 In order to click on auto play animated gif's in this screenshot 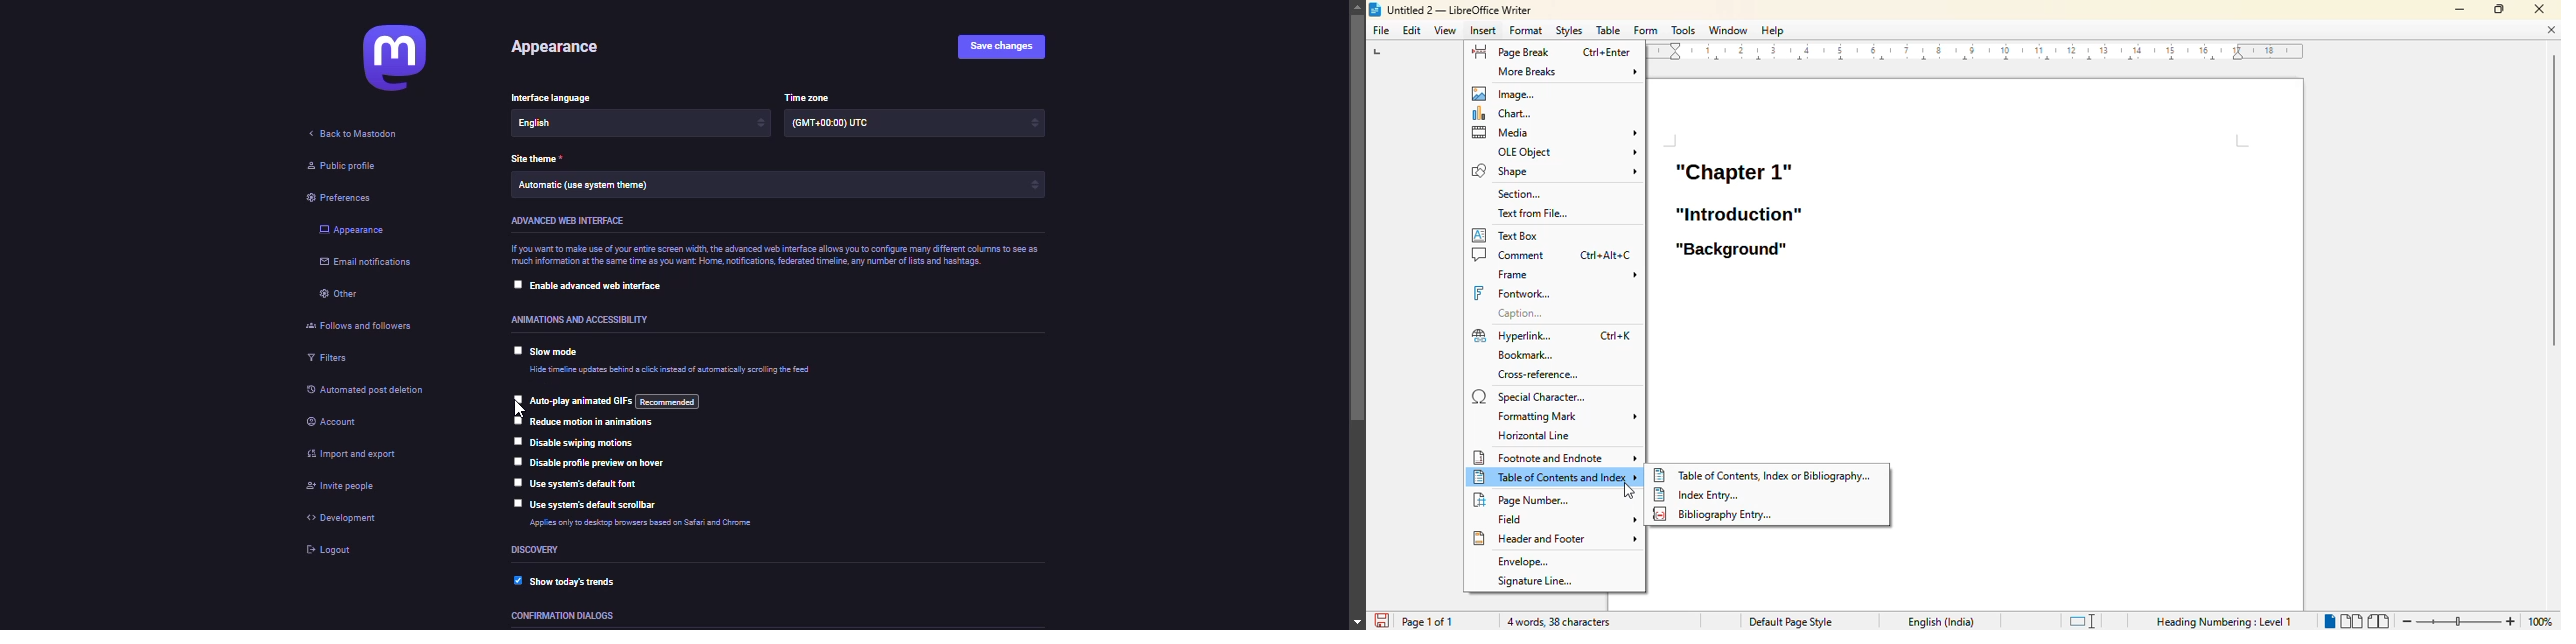, I will do `click(614, 401)`.